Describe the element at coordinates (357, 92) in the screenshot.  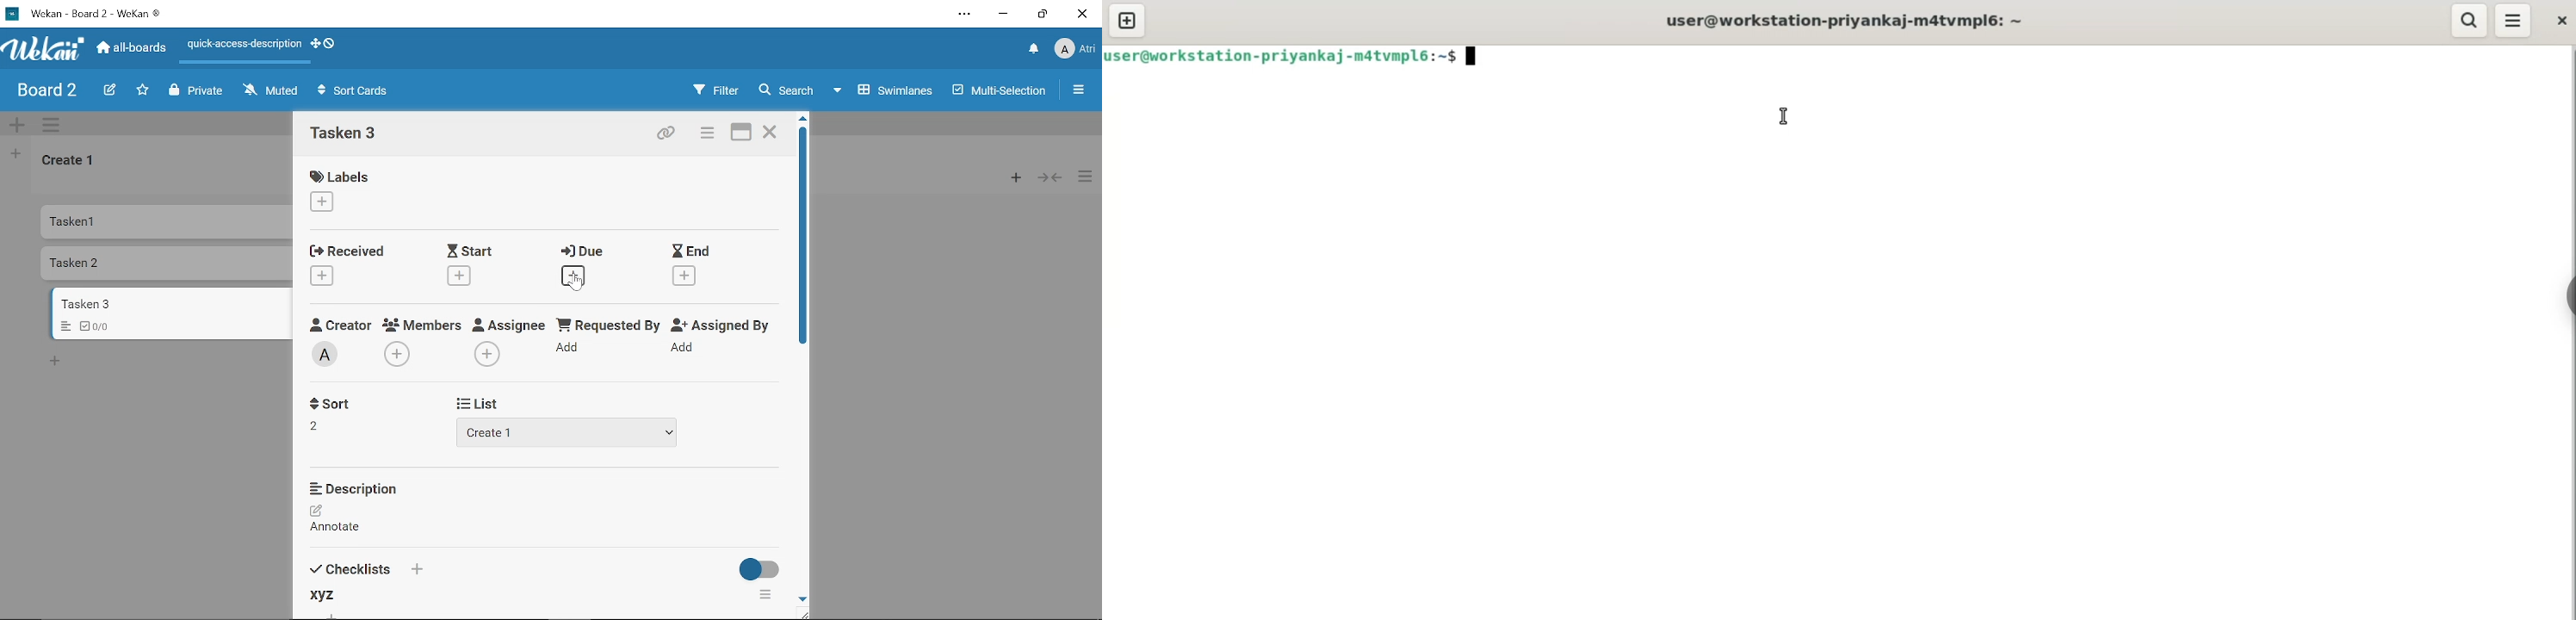
I see `Sort cards` at that location.